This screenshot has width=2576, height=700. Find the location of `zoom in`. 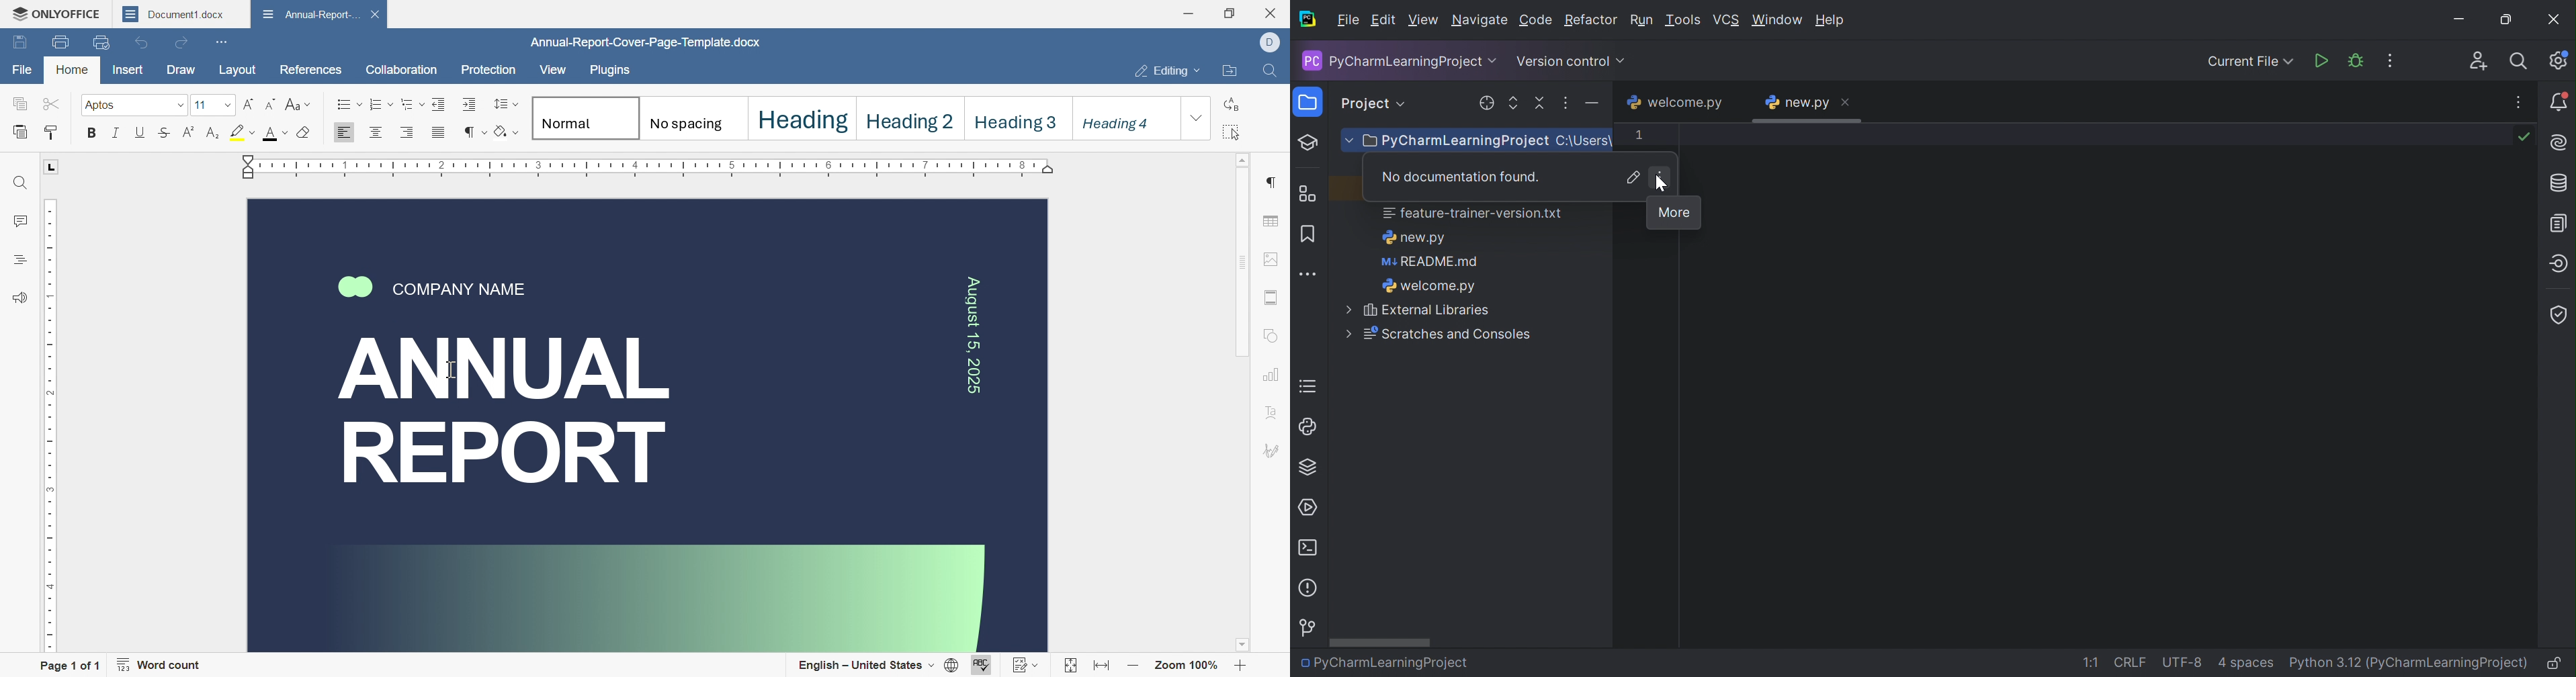

zoom in is located at coordinates (1240, 667).